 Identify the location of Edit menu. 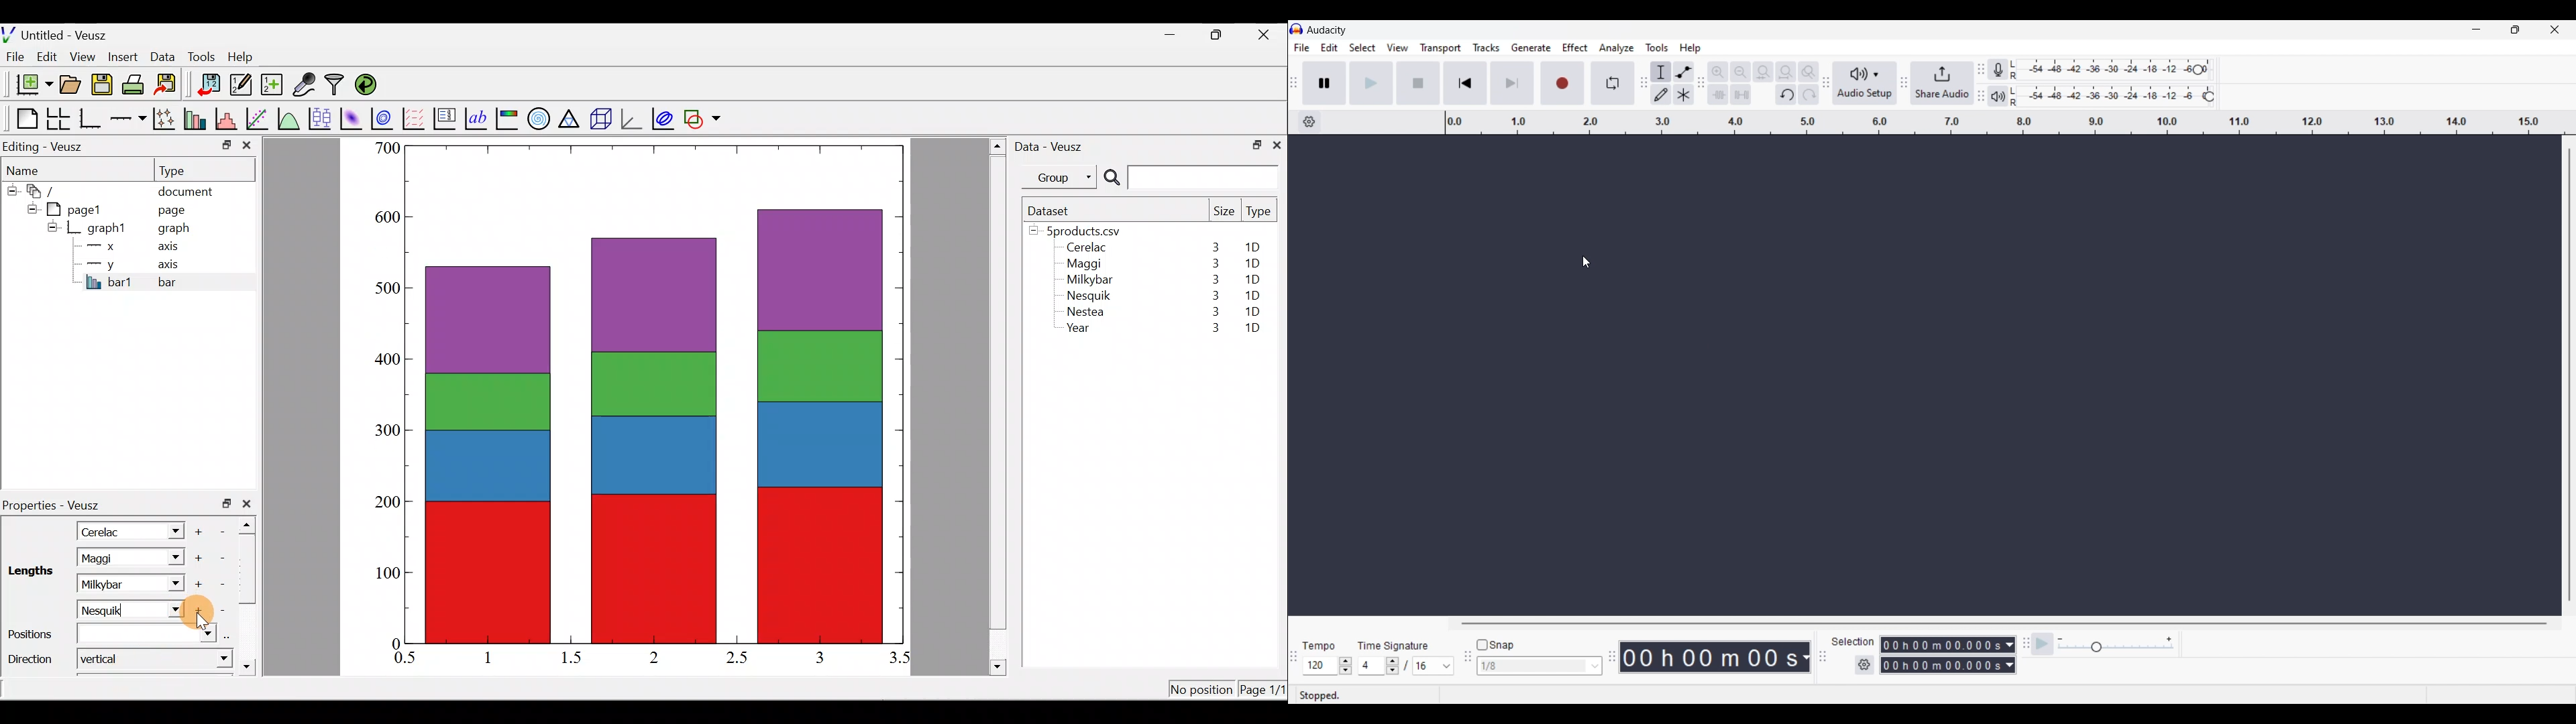
(1330, 48).